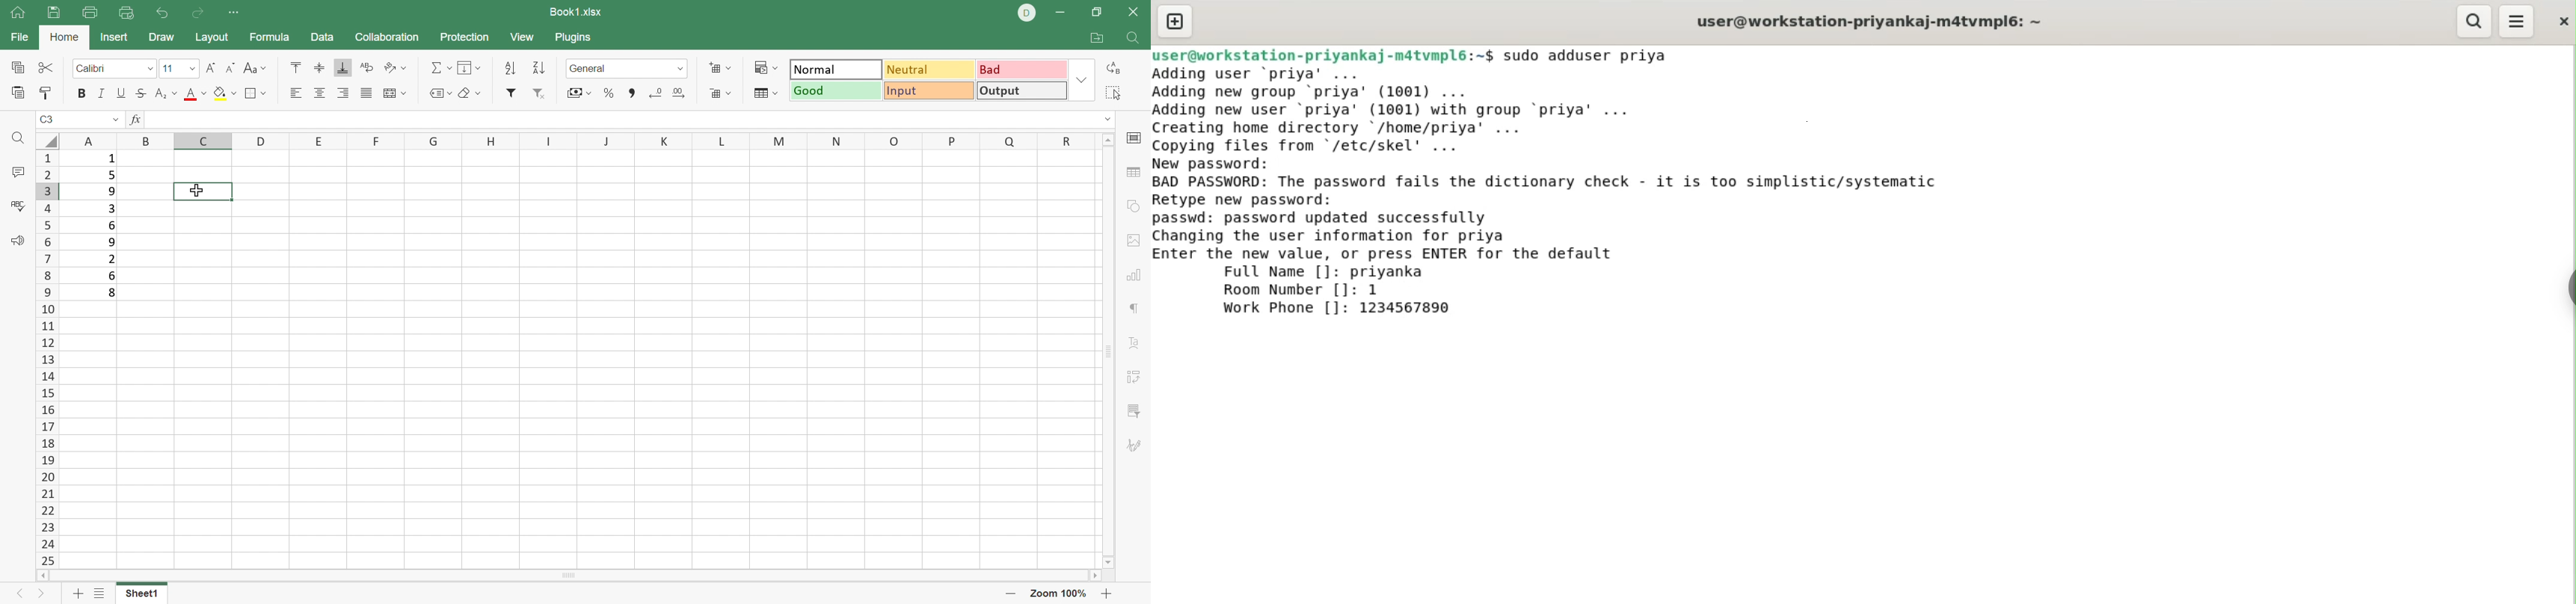  Describe the element at coordinates (225, 93) in the screenshot. I see `Fill color` at that location.